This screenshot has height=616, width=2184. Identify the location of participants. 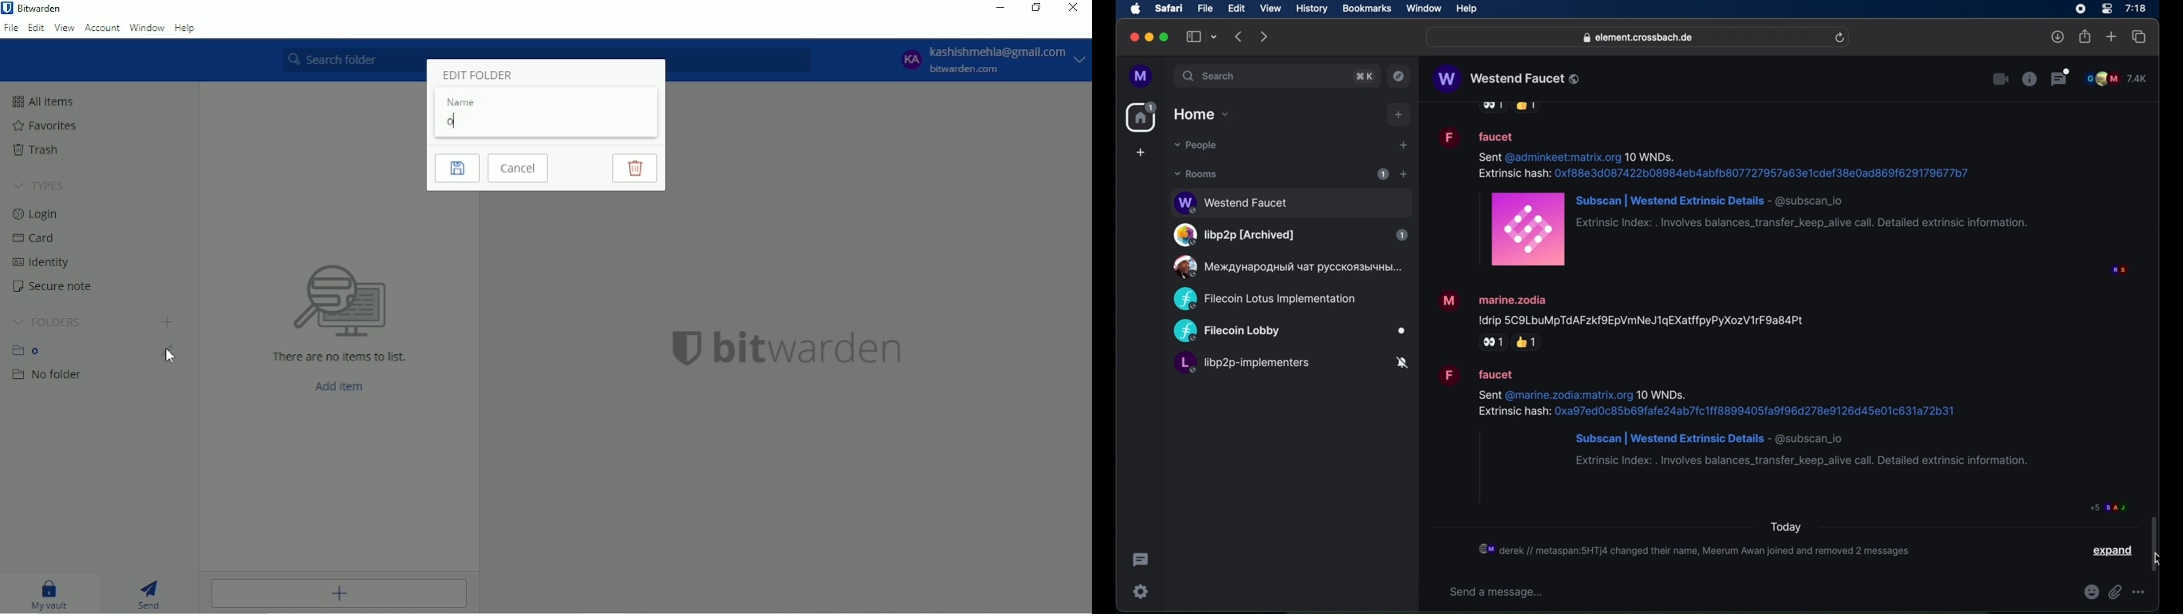
(2119, 271).